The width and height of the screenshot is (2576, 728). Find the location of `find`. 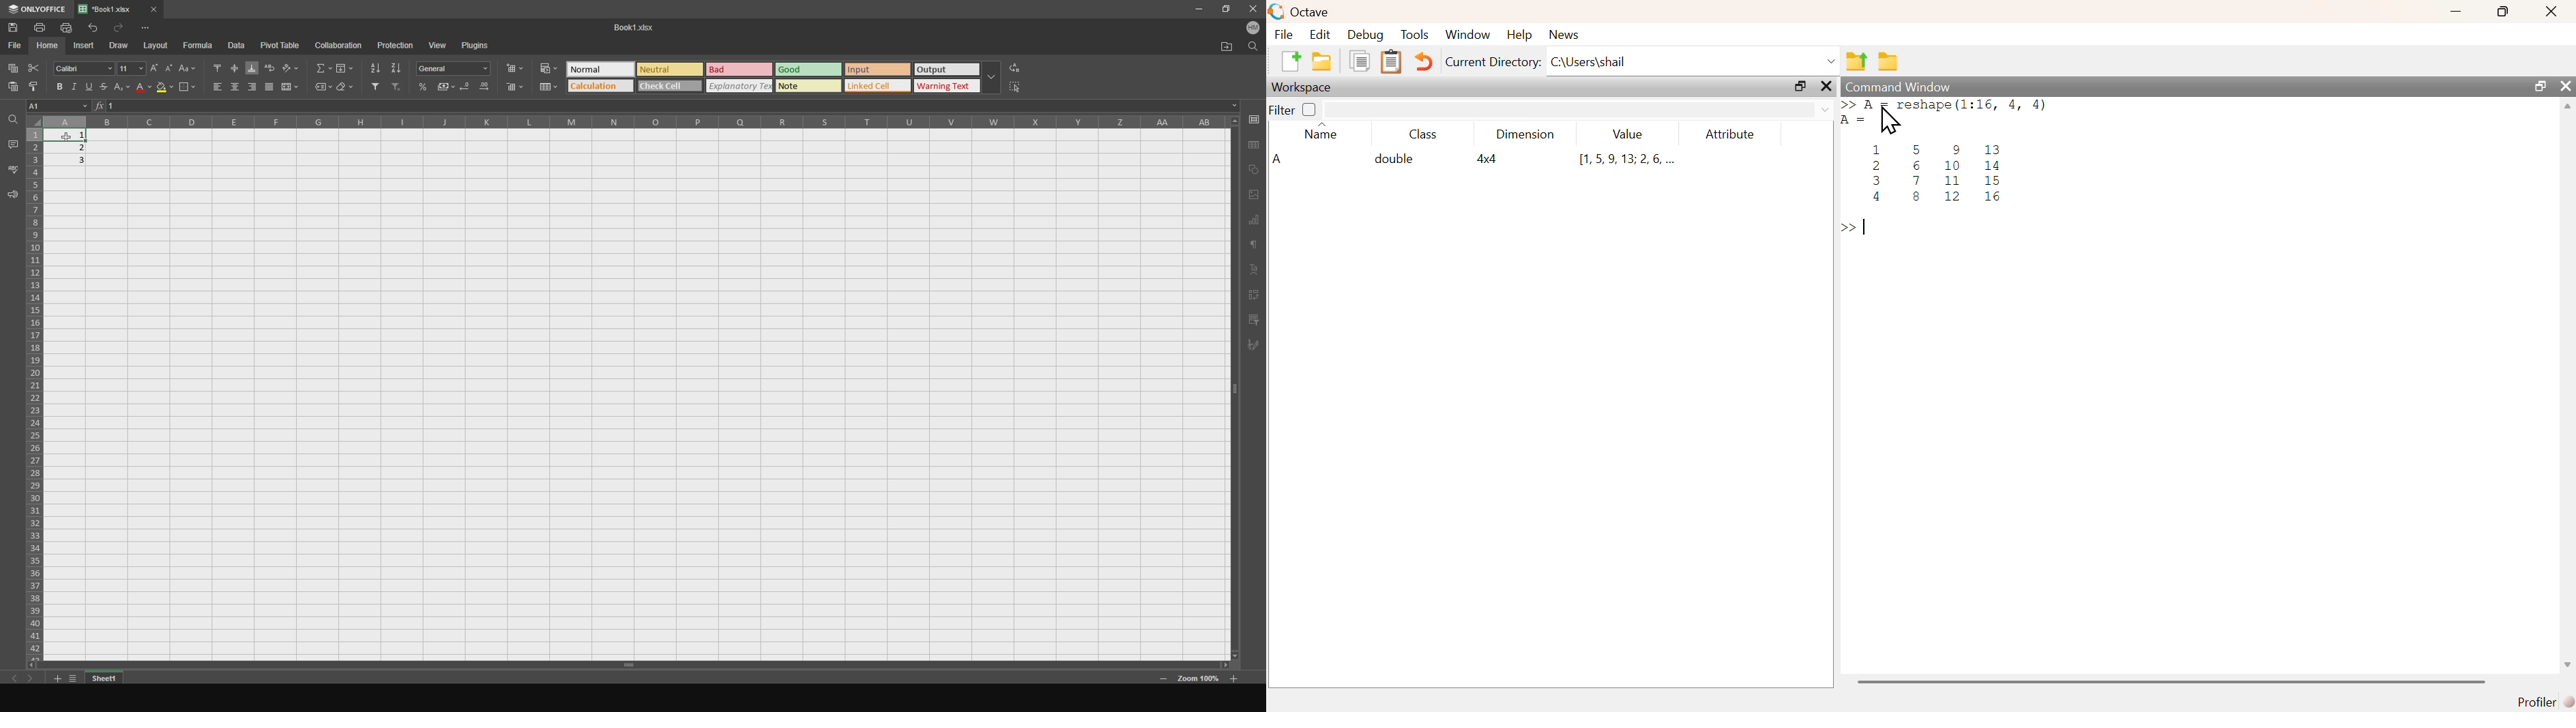

find is located at coordinates (12, 120).